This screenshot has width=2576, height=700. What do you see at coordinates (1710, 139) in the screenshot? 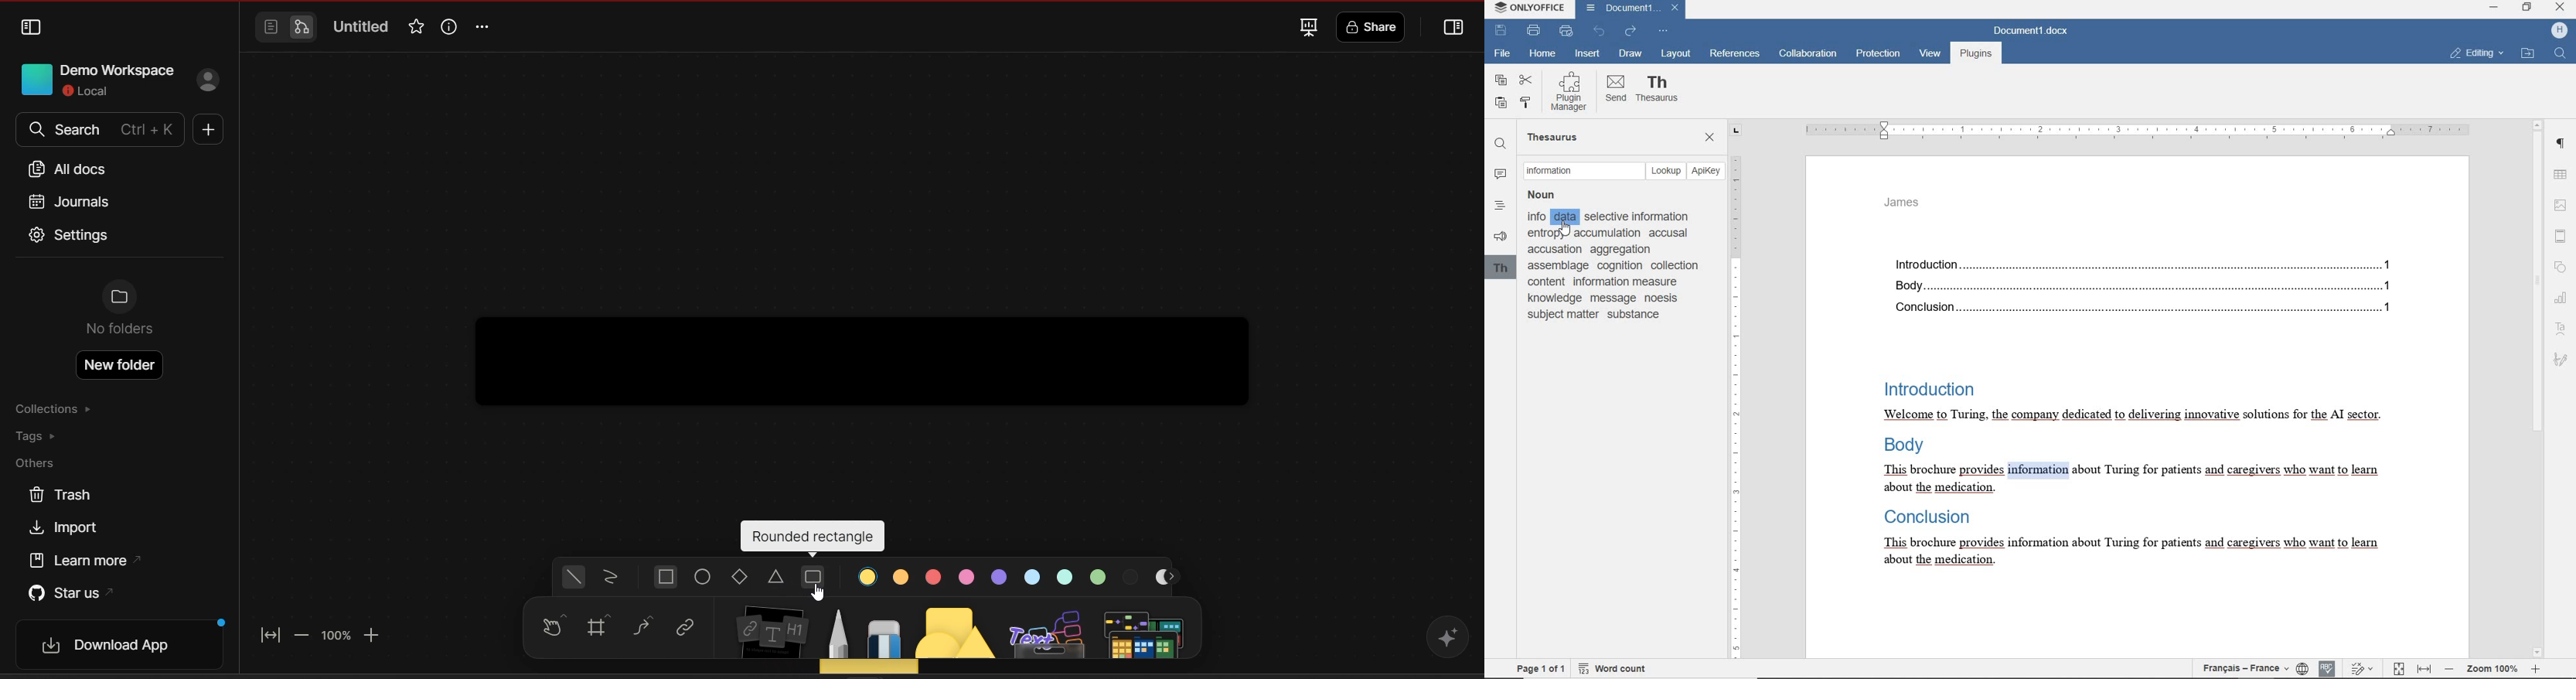
I see `CLOSE` at bounding box center [1710, 139].